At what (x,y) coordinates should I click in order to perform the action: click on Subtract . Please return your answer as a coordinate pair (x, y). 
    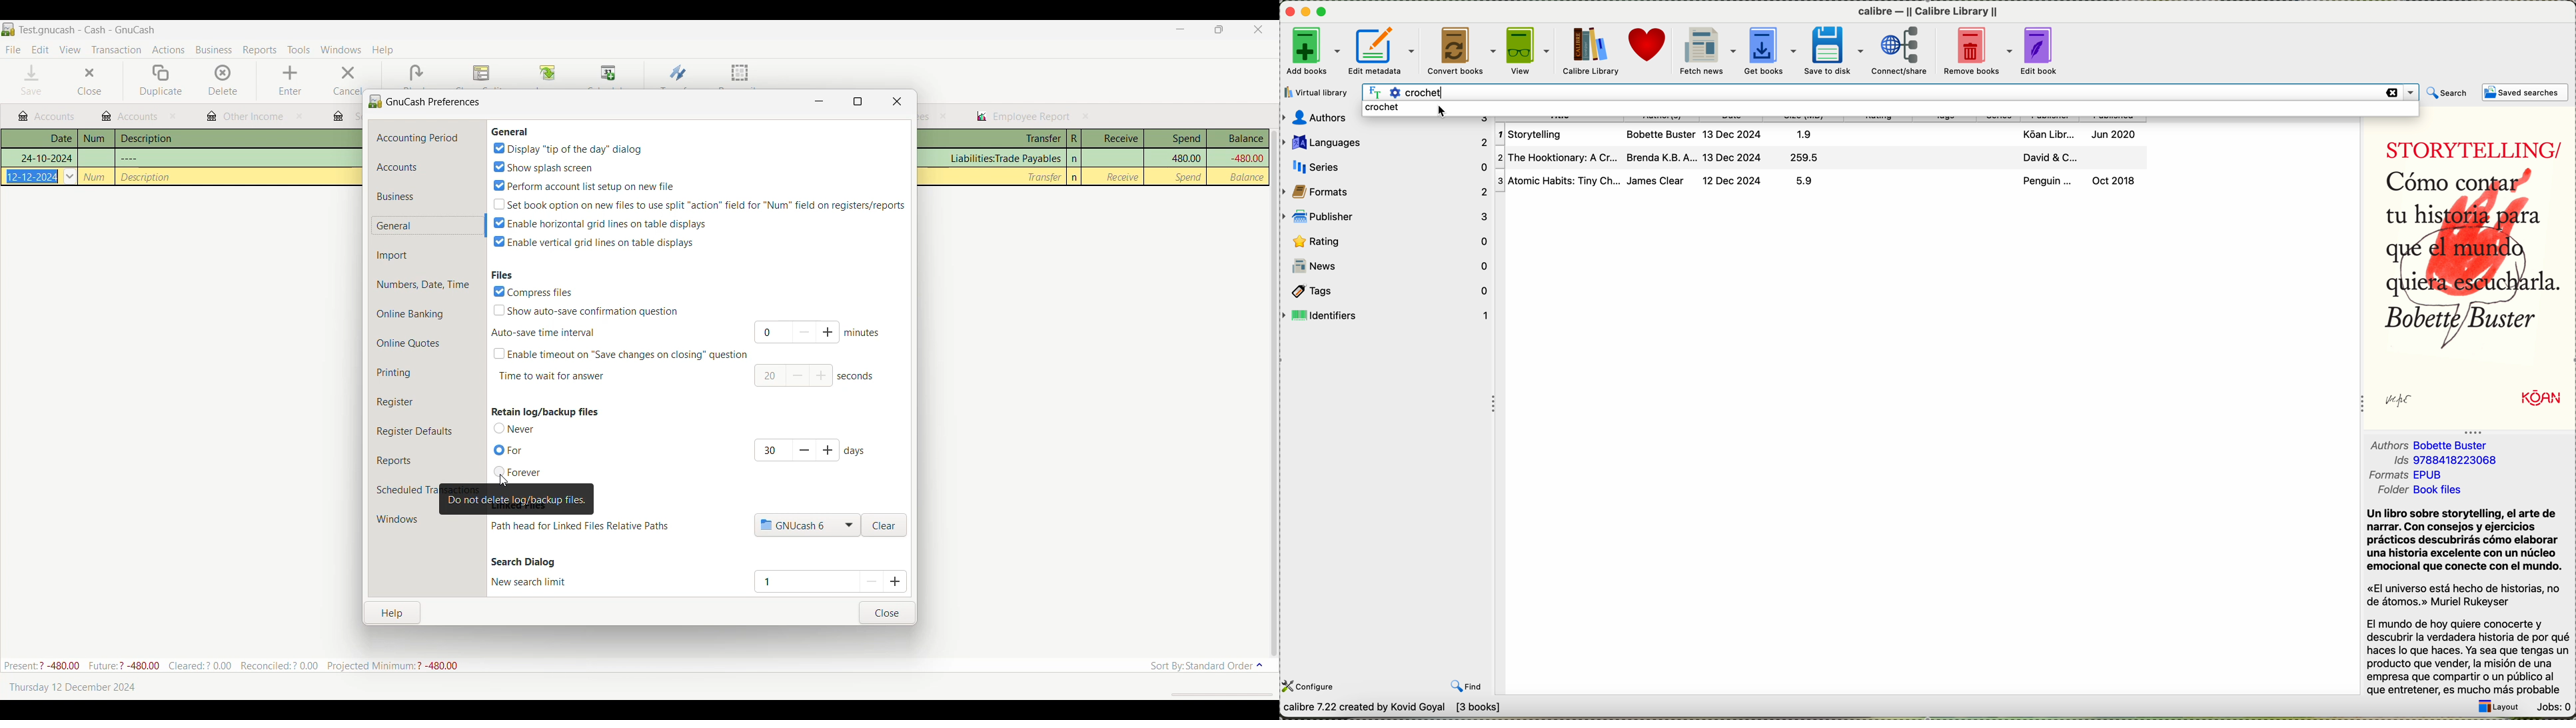
    Looking at the image, I should click on (803, 331).